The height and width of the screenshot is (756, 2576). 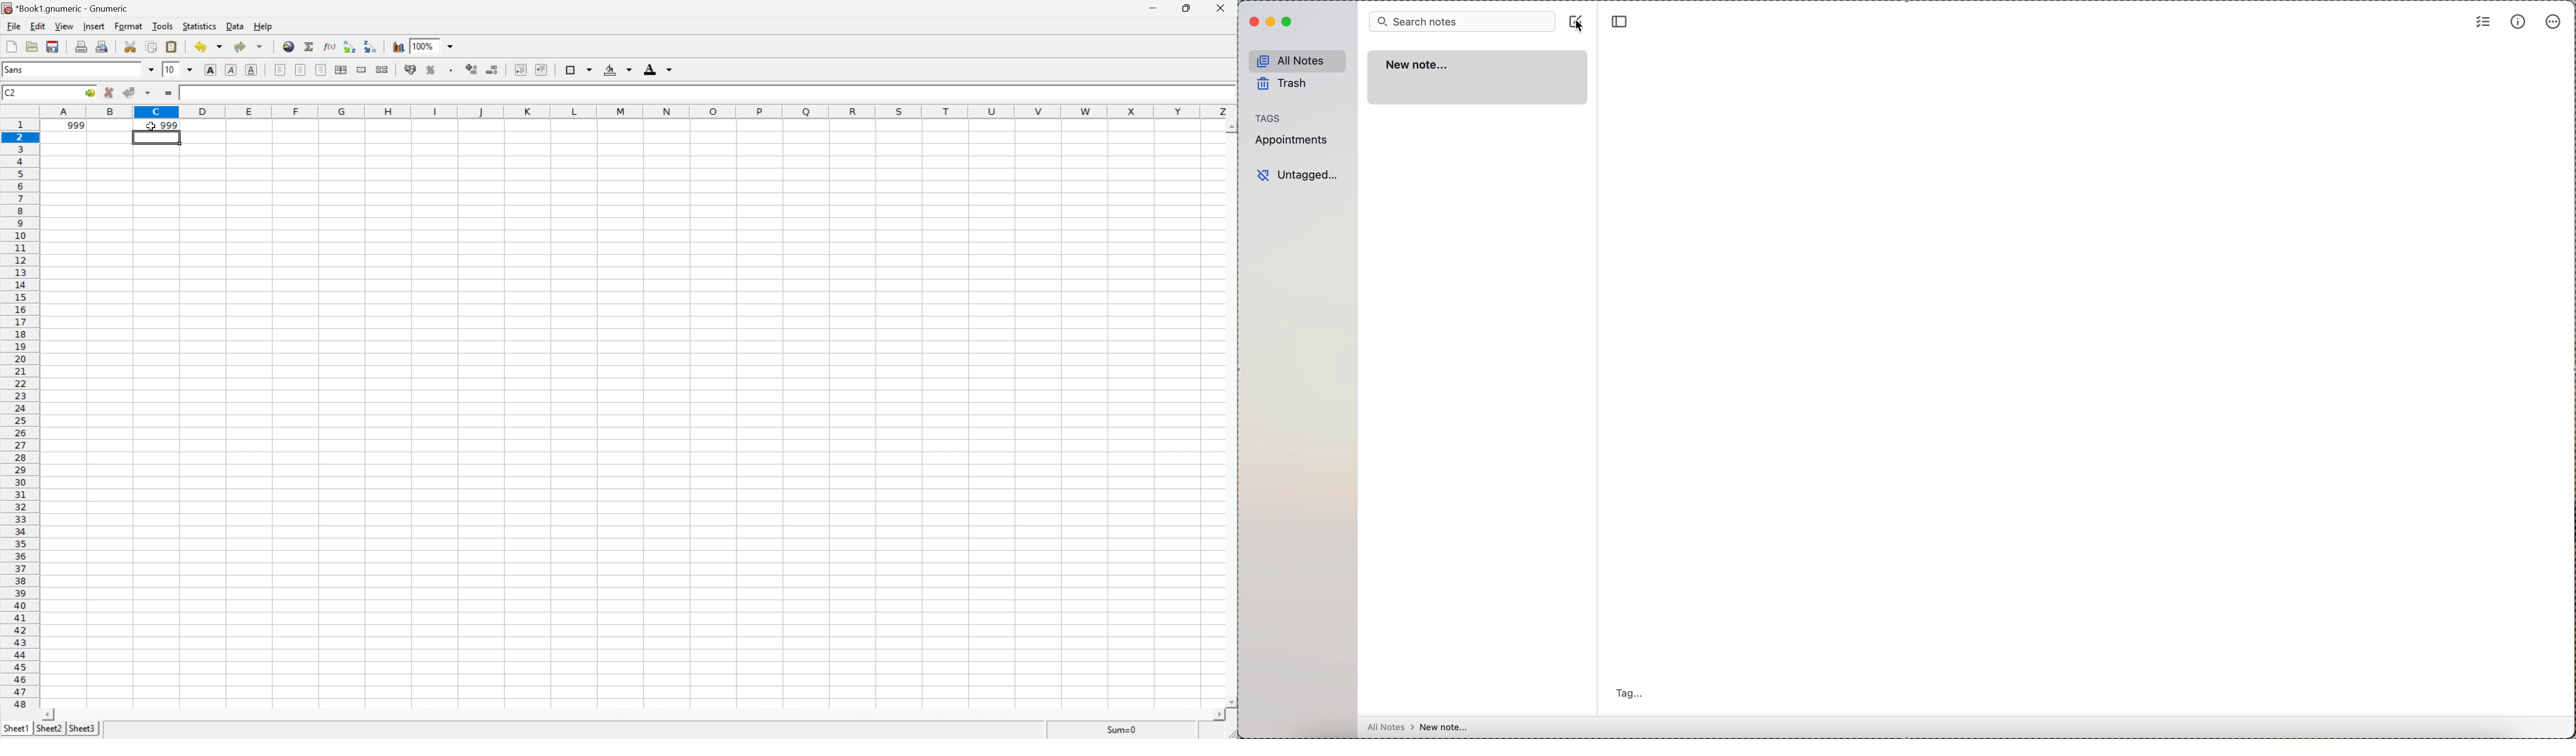 I want to click on scroll right, so click(x=1218, y=718).